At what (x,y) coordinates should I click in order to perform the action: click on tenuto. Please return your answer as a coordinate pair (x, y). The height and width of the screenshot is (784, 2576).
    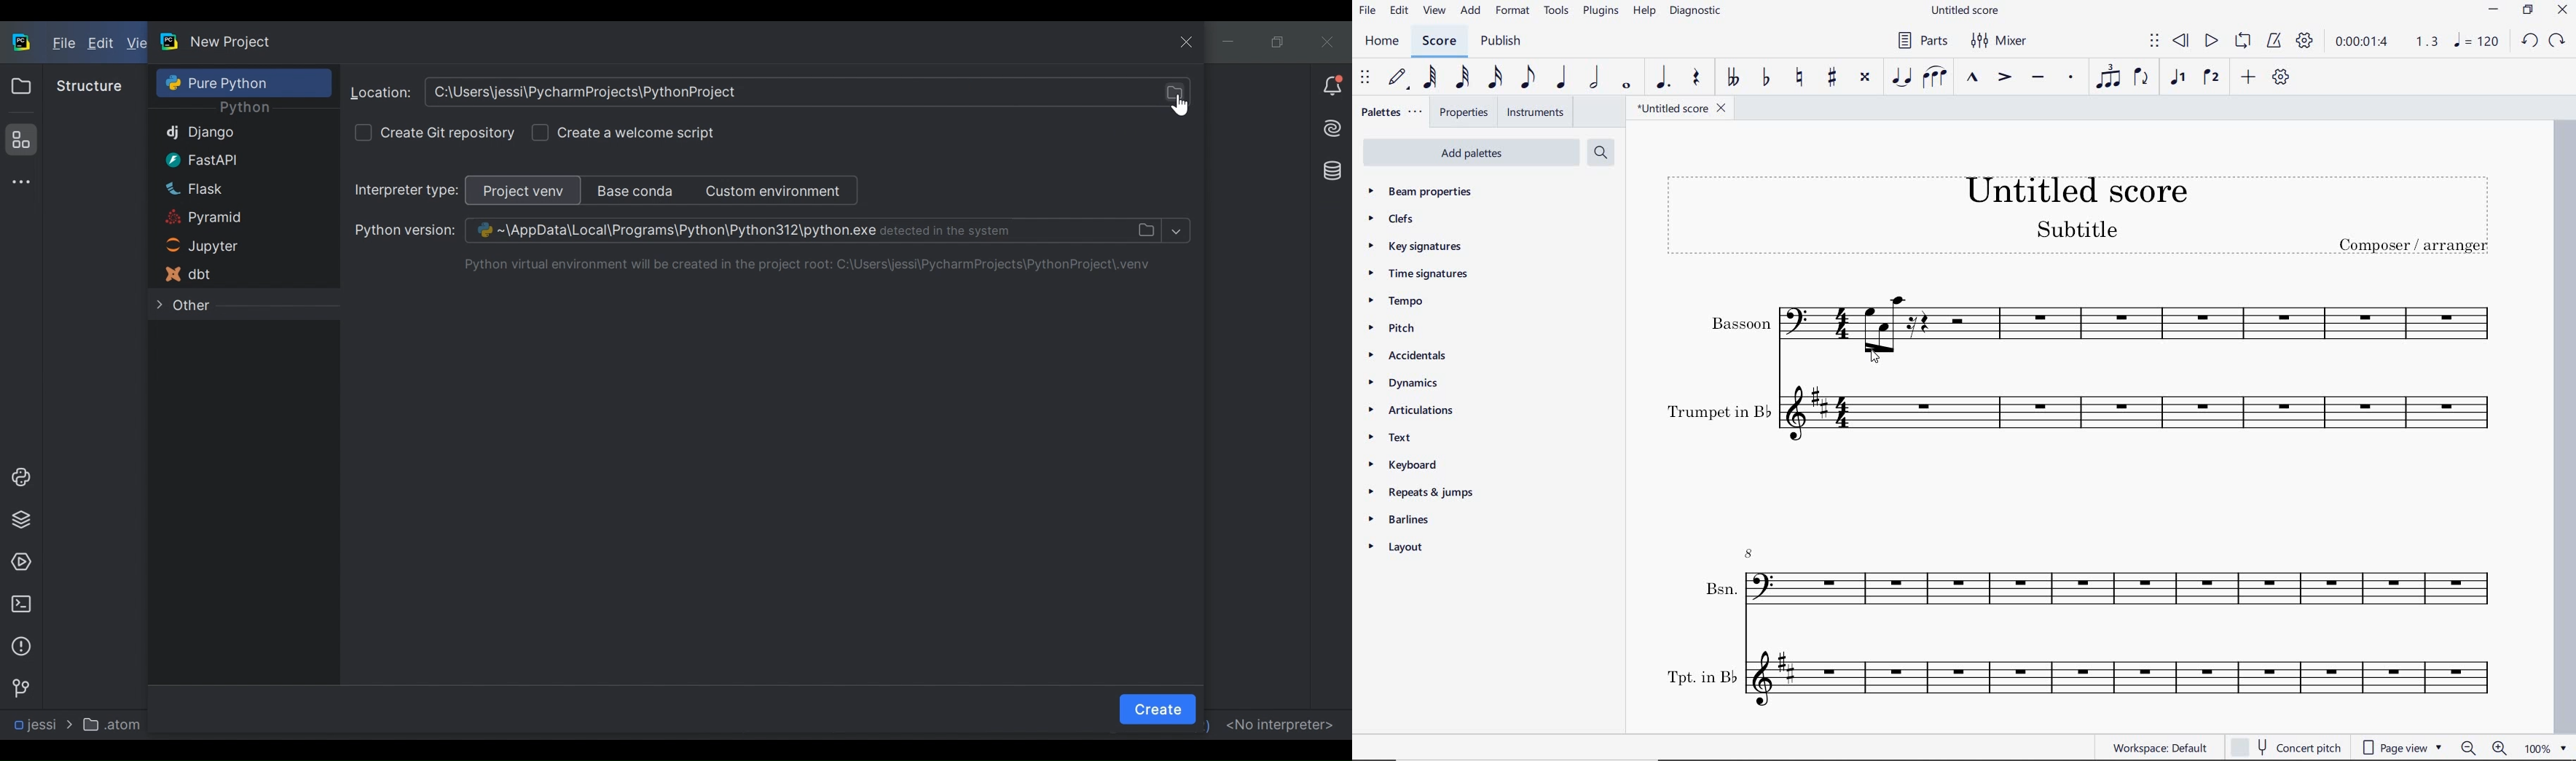
    Looking at the image, I should click on (2041, 77).